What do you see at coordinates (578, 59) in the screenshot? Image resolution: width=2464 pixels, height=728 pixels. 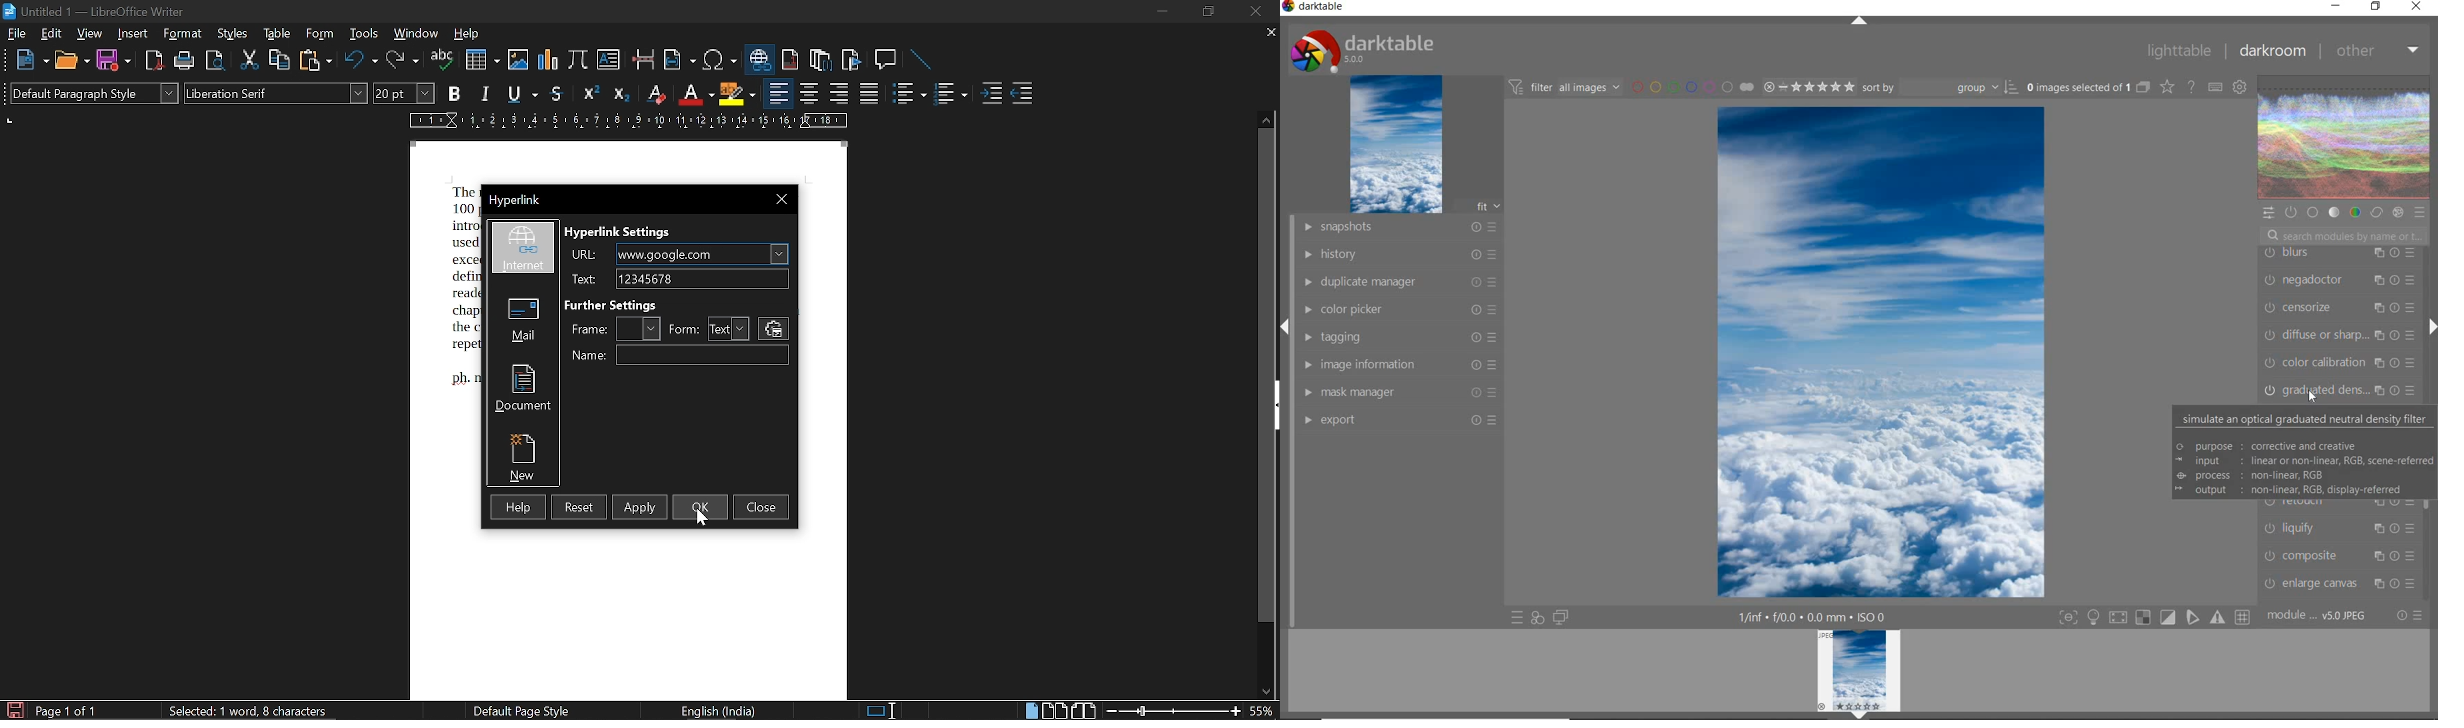 I see `insert formula` at bounding box center [578, 59].